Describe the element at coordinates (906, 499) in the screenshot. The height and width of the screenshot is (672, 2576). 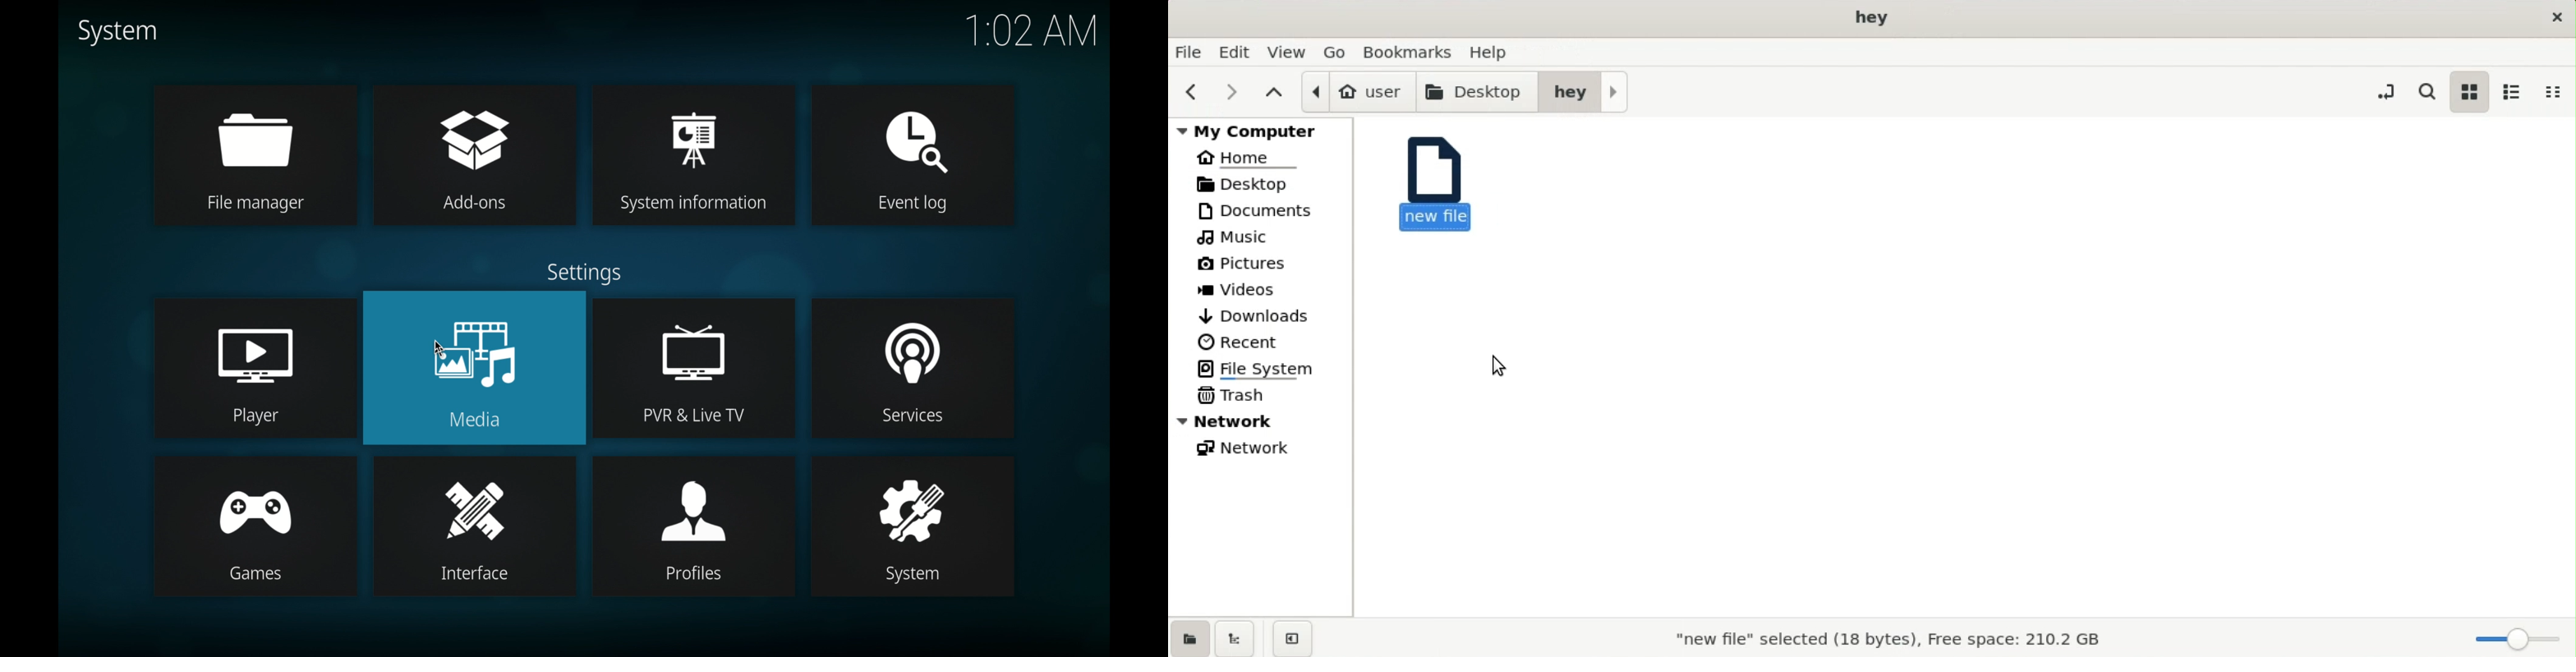
I see `system` at that location.